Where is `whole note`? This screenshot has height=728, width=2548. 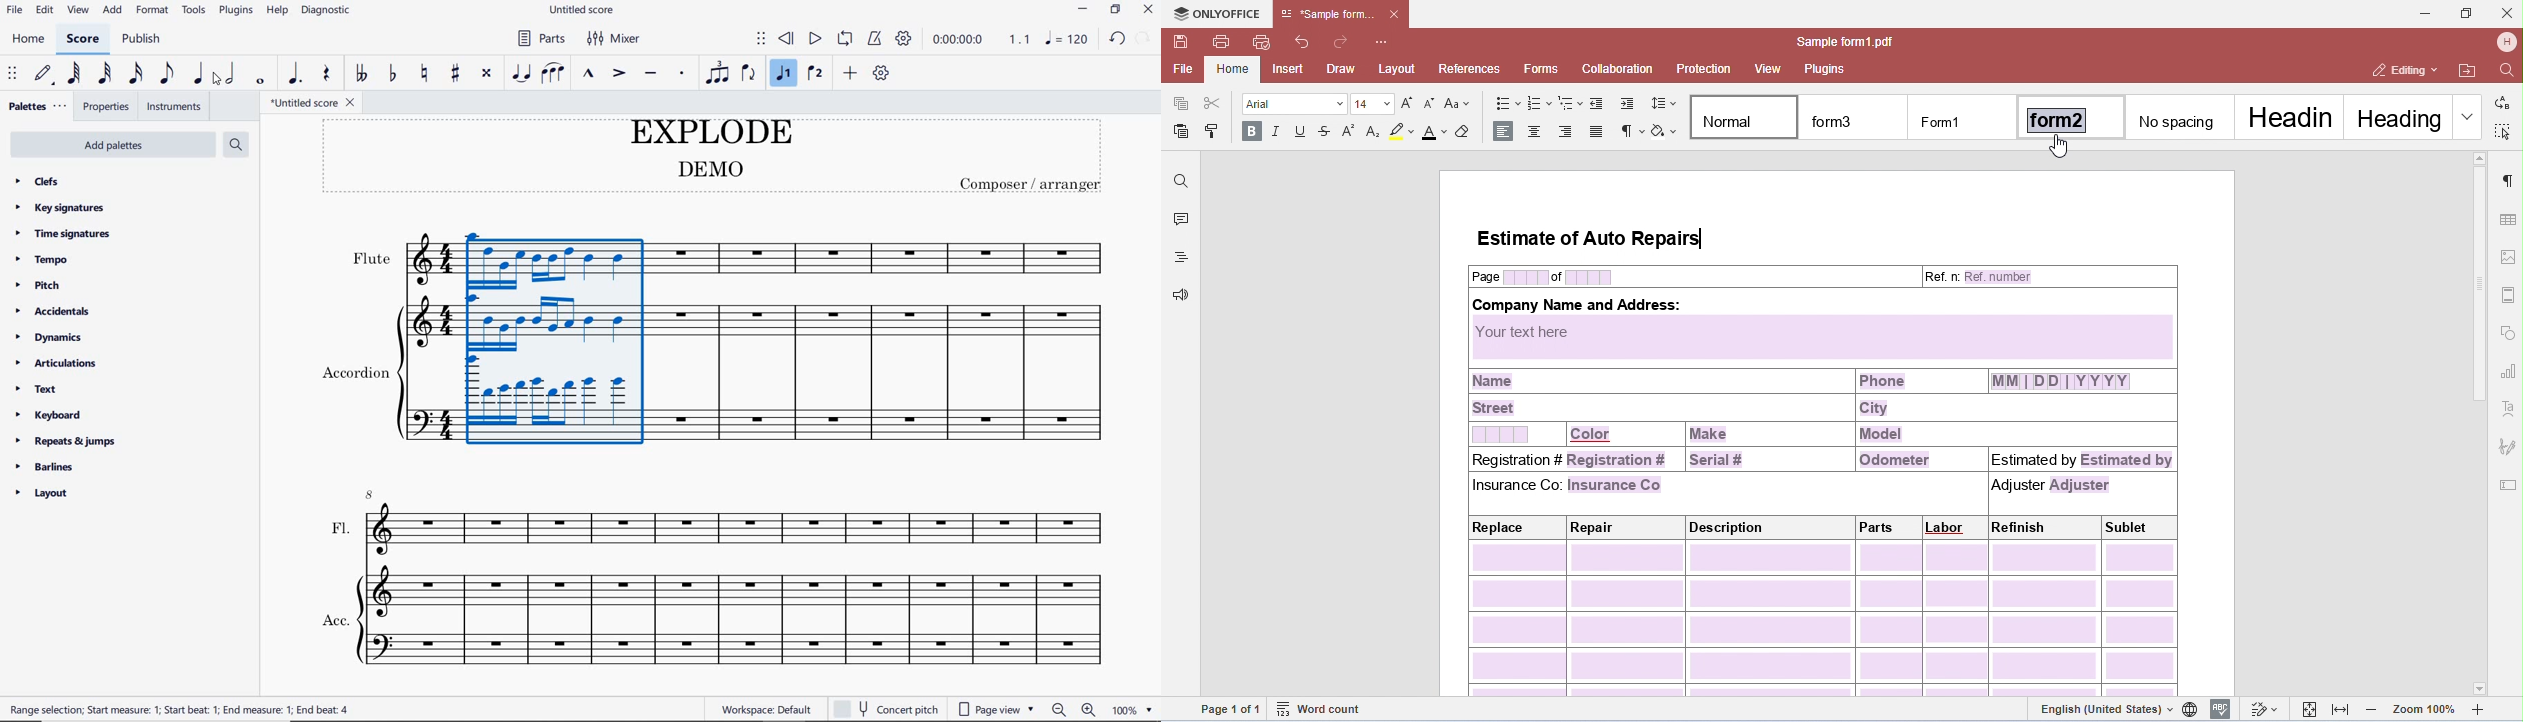
whole note is located at coordinates (259, 82).